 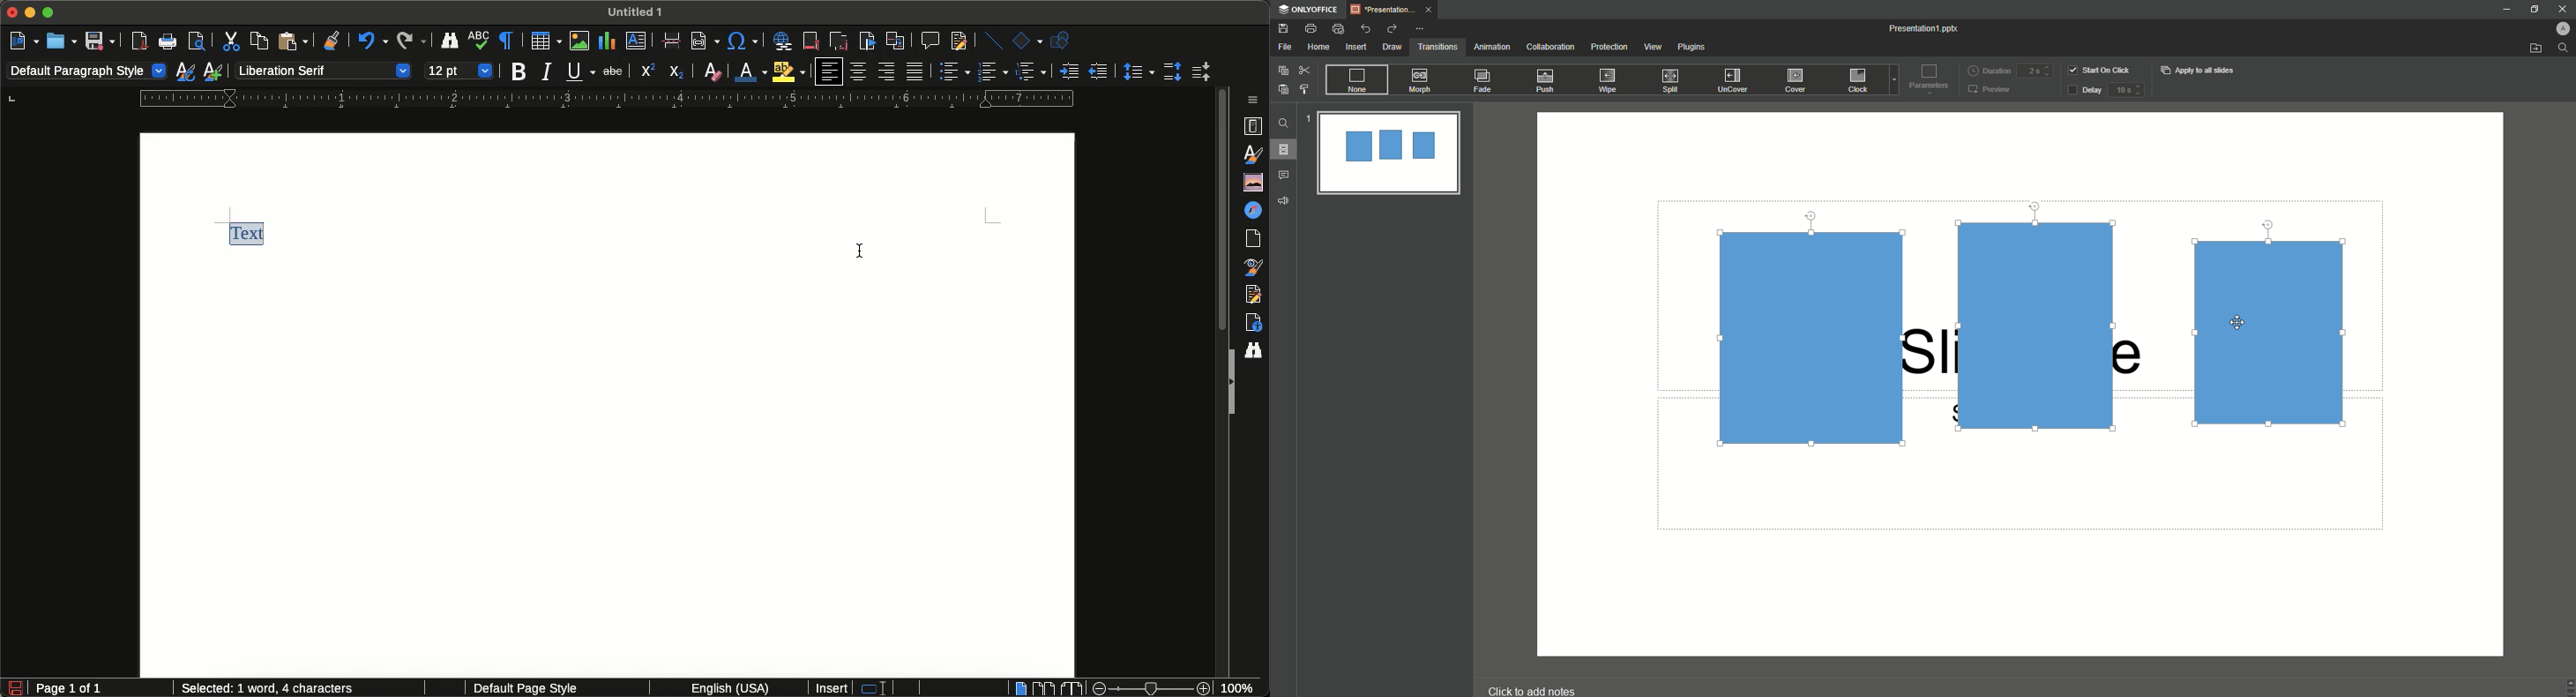 What do you see at coordinates (1367, 28) in the screenshot?
I see `Undo` at bounding box center [1367, 28].